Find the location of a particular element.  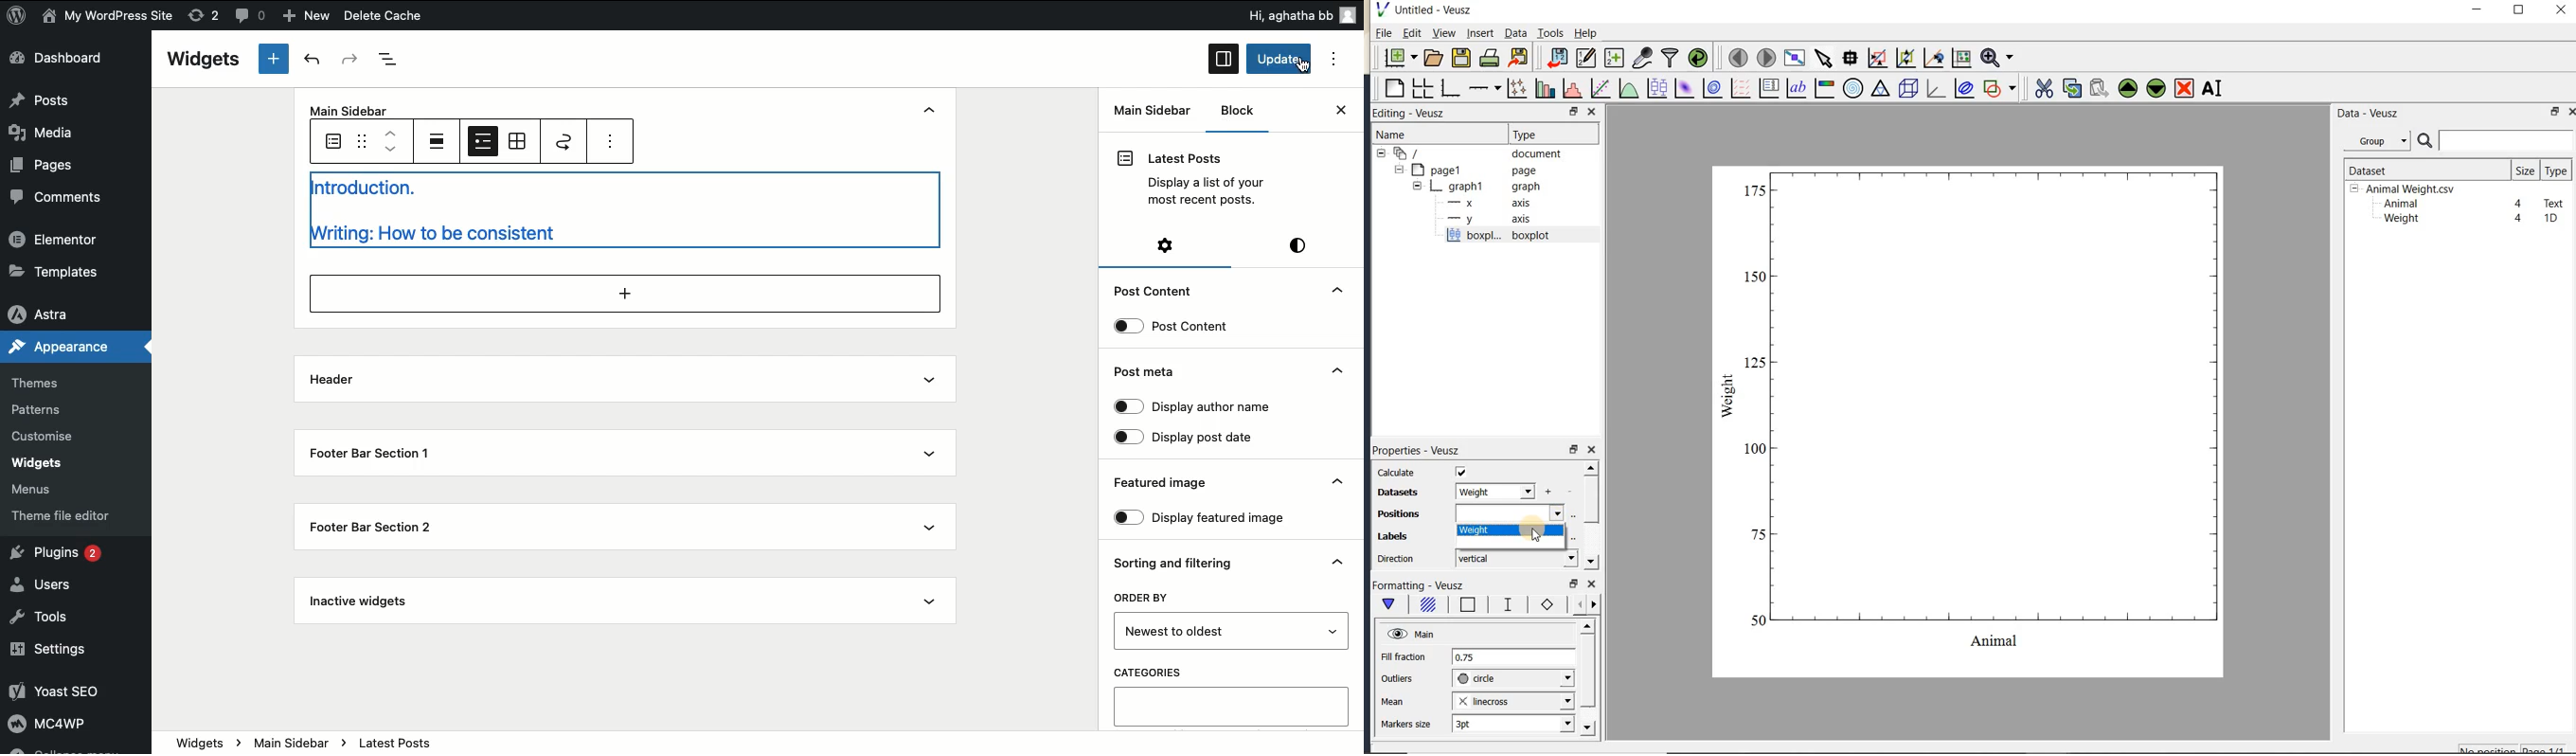

MC4wp is located at coordinates (61, 727).